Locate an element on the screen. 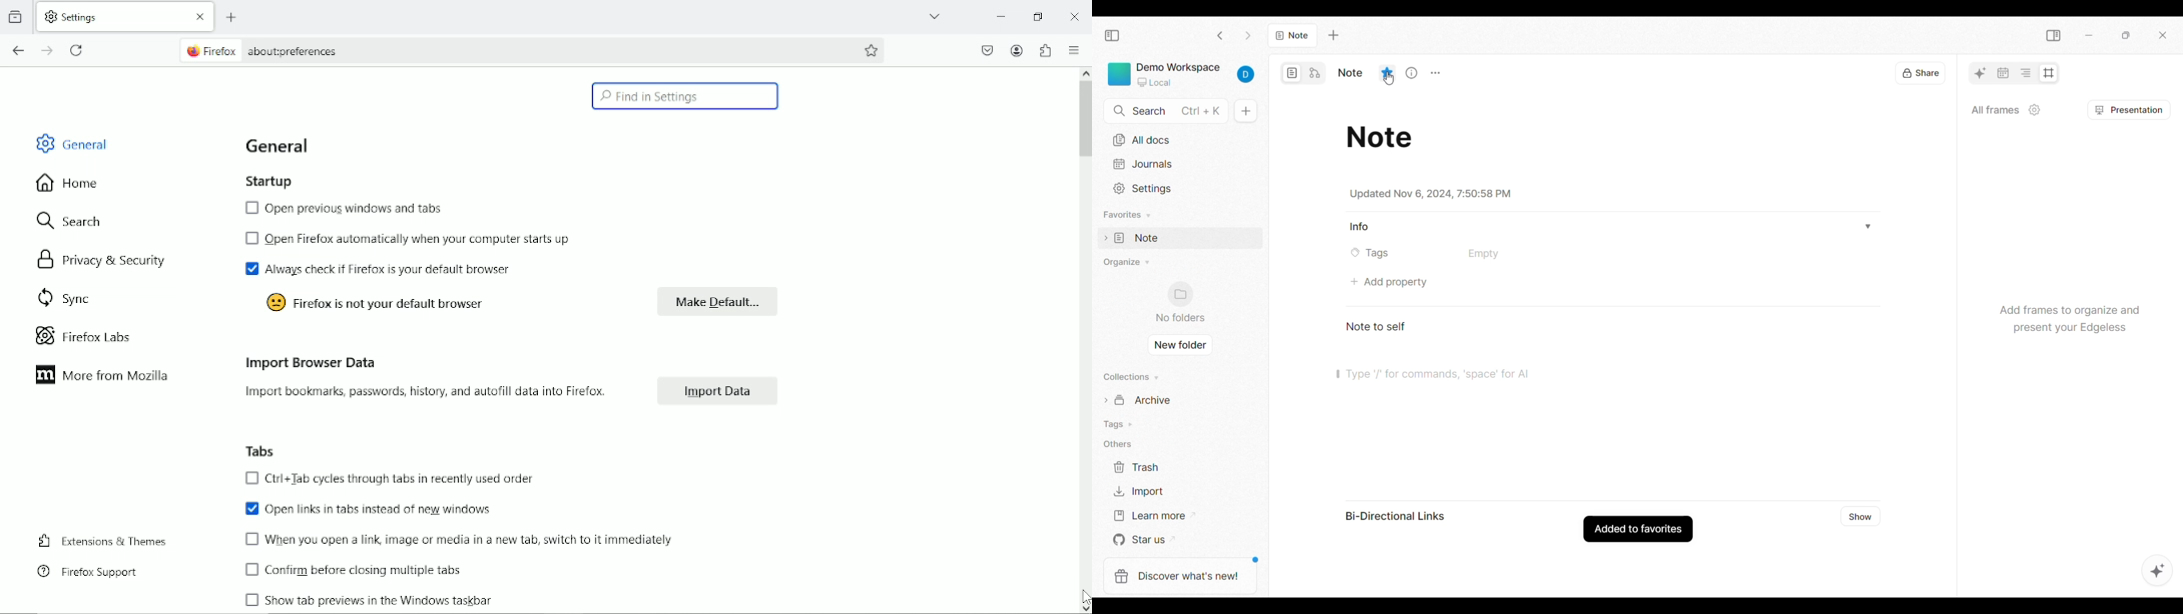  Firefox Support is located at coordinates (91, 572).